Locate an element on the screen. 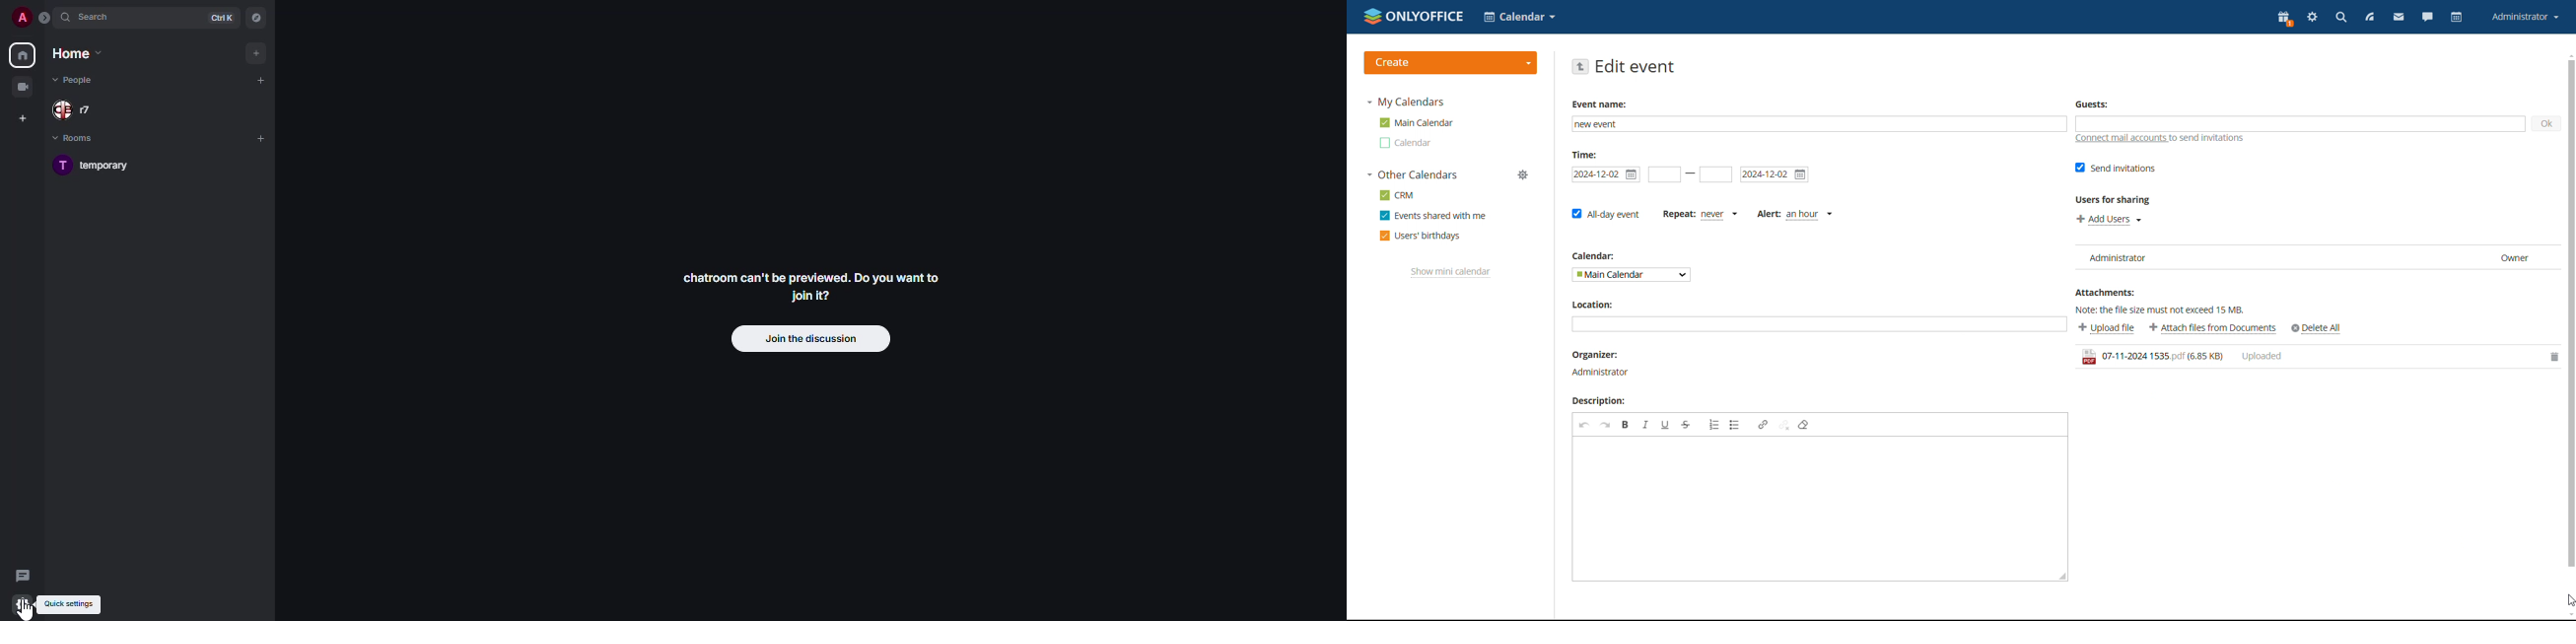 The image size is (2576, 644). search is located at coordinates (99, 18).